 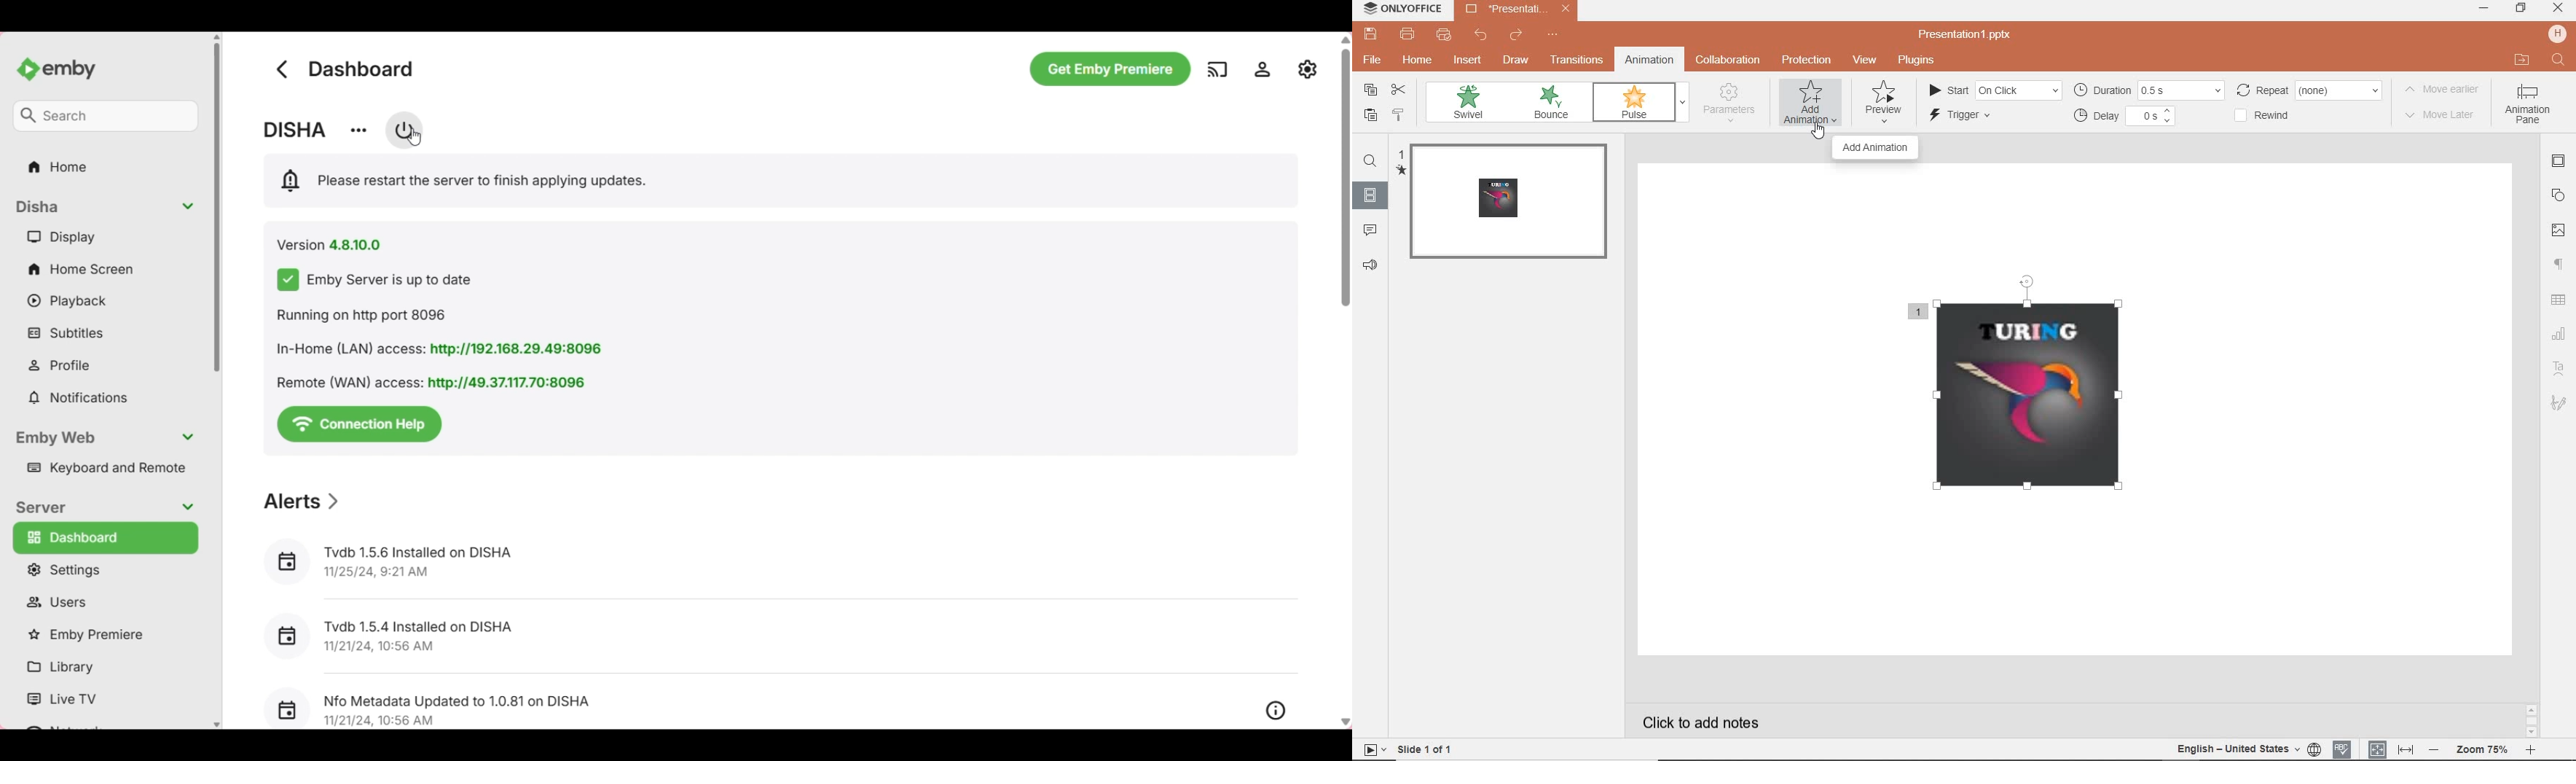 What do you see at coordinates (1966, 36) in the screenshot?
I see `presentation name` at bounding box center [1966, 36].